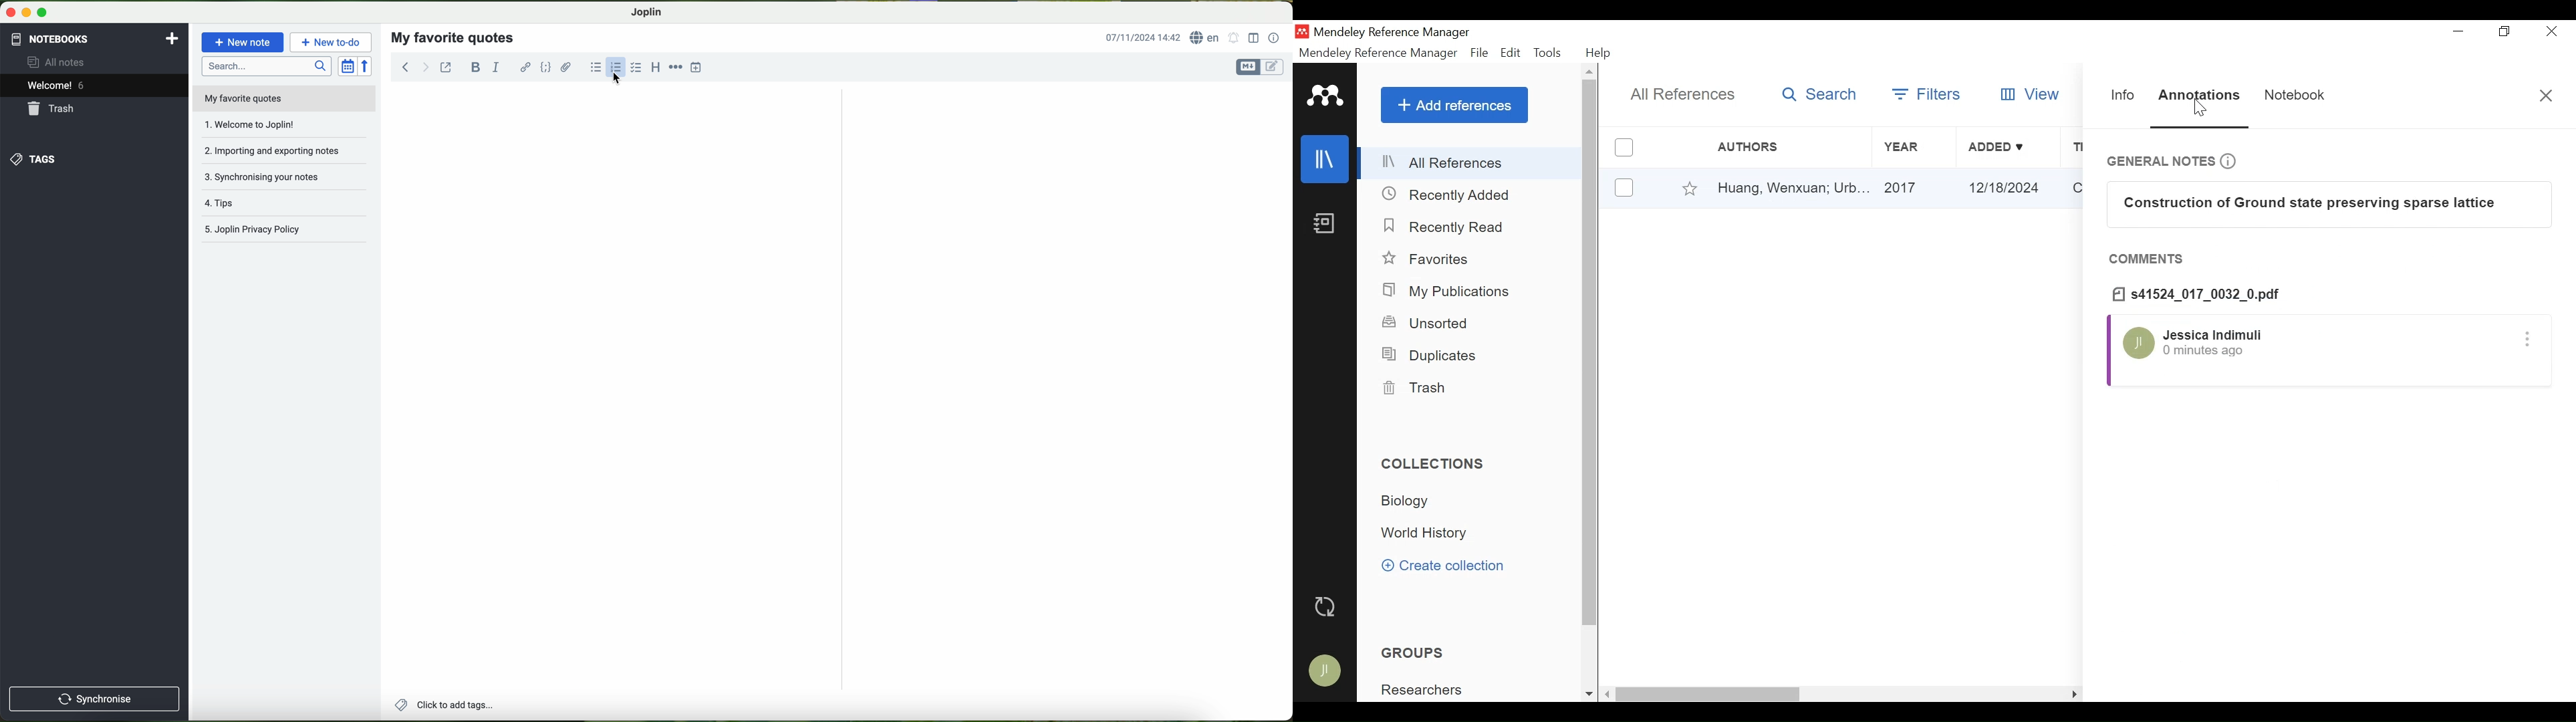 The width and height of the screenshot is (2576, 728). I want to click on toggle editor, so click(1260, 66).